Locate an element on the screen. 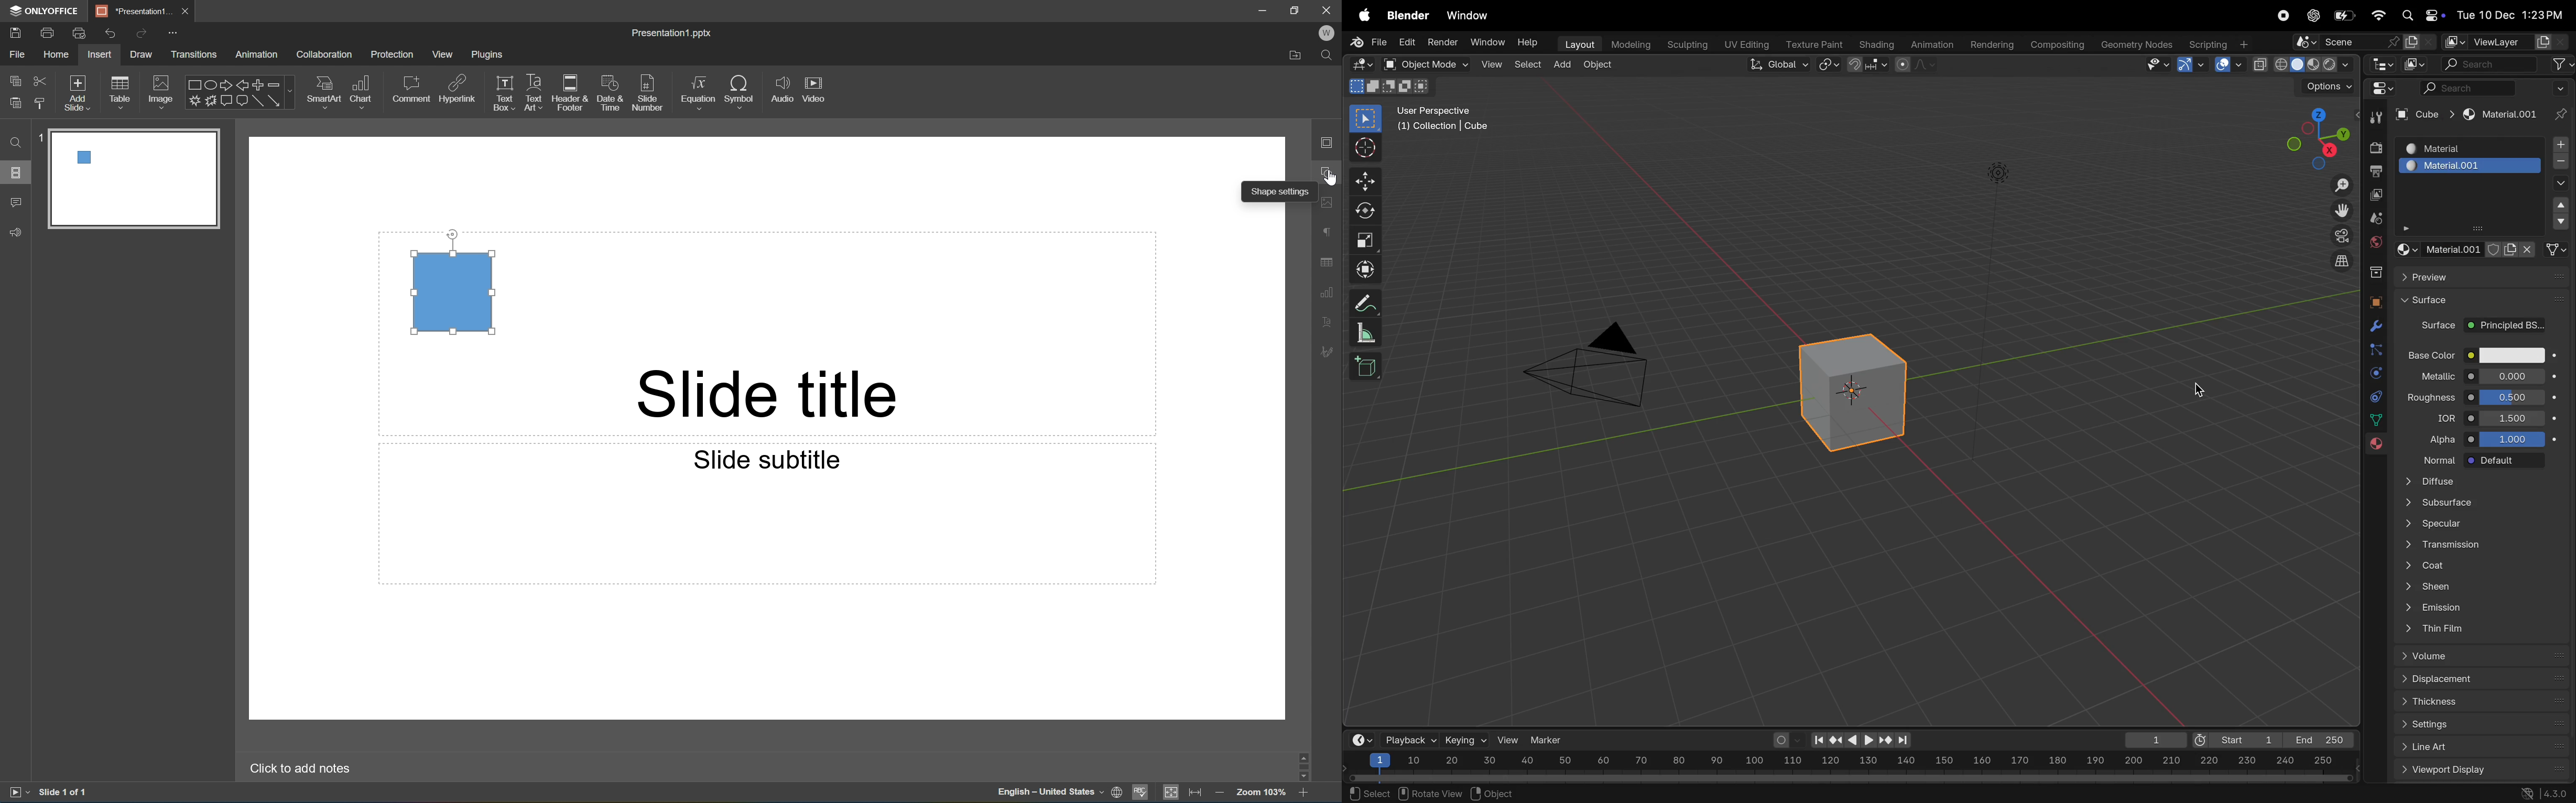  Undo is located at coordinates (110, 34).